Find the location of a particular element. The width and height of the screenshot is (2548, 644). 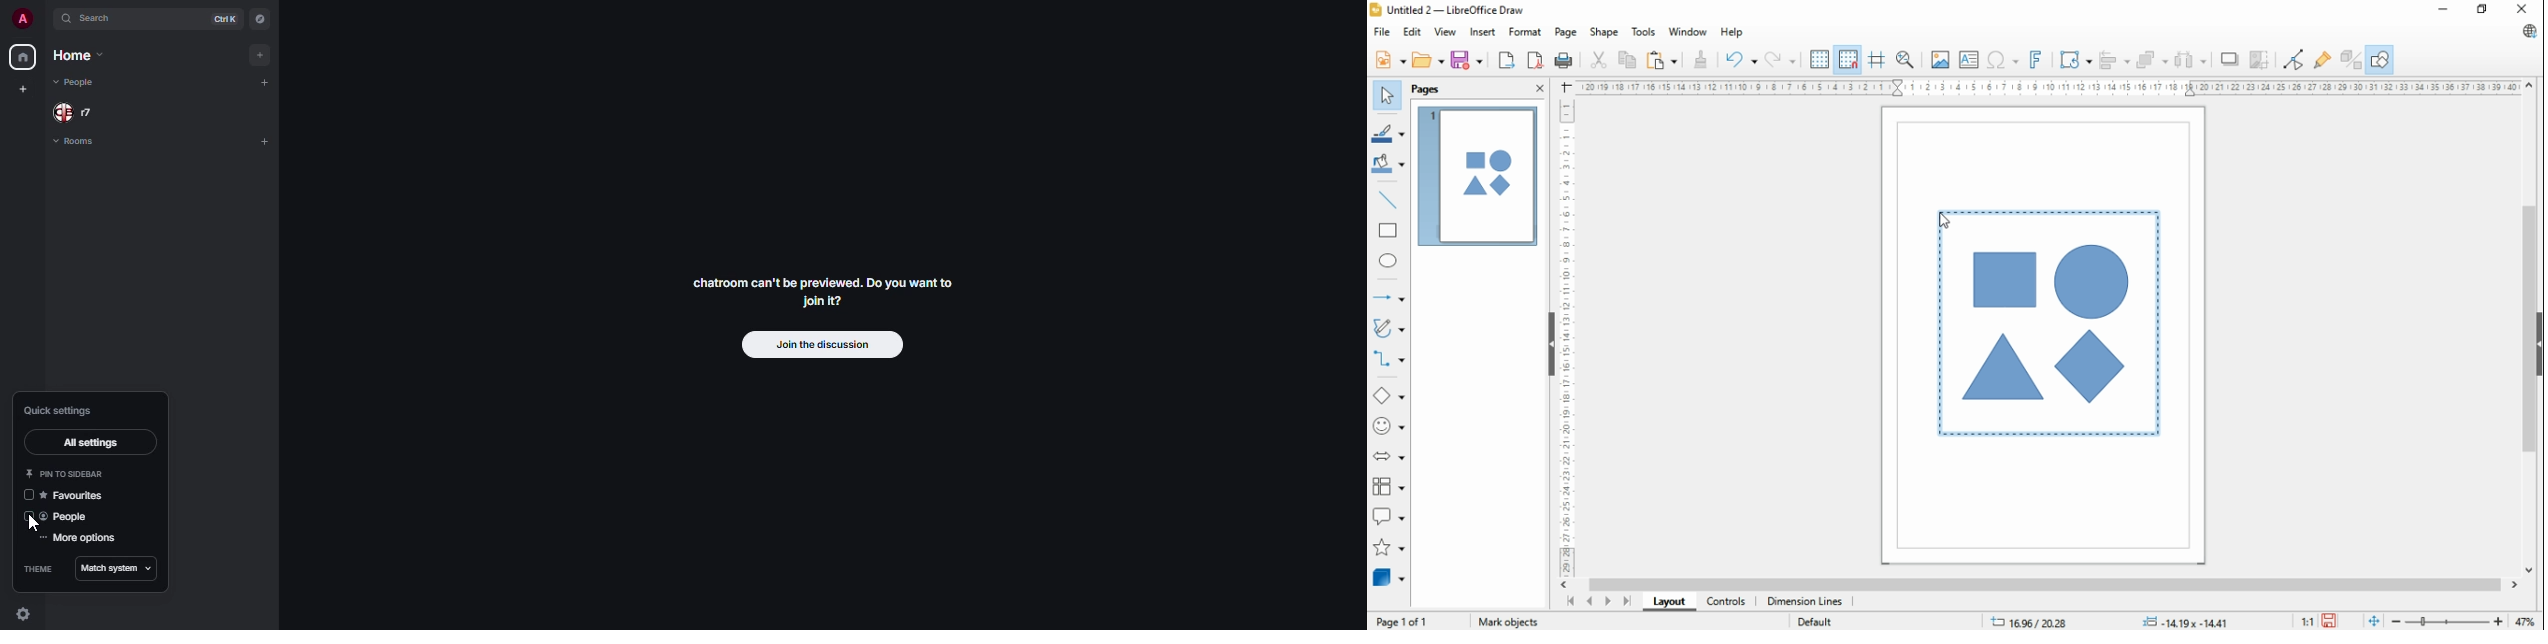

file is located at coordinates (1383, 31).